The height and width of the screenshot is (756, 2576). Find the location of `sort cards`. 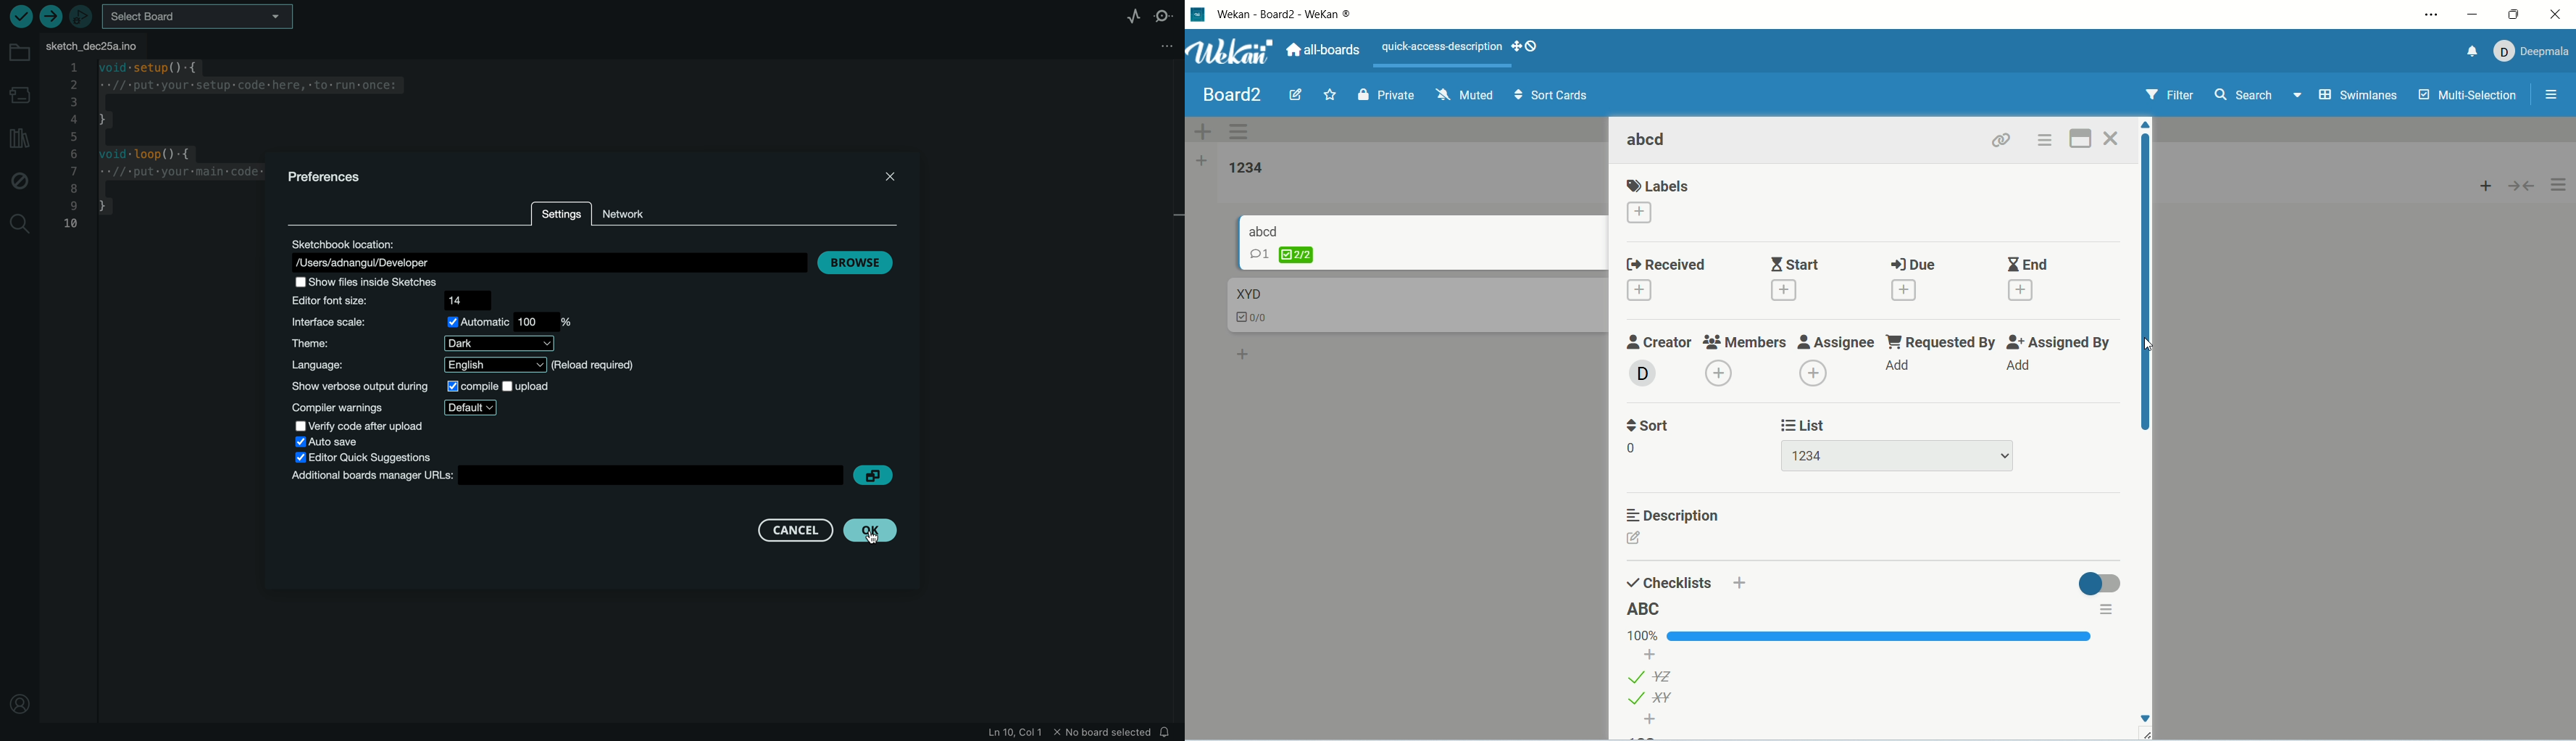

sort cards is located at coordinates (1553, 96).